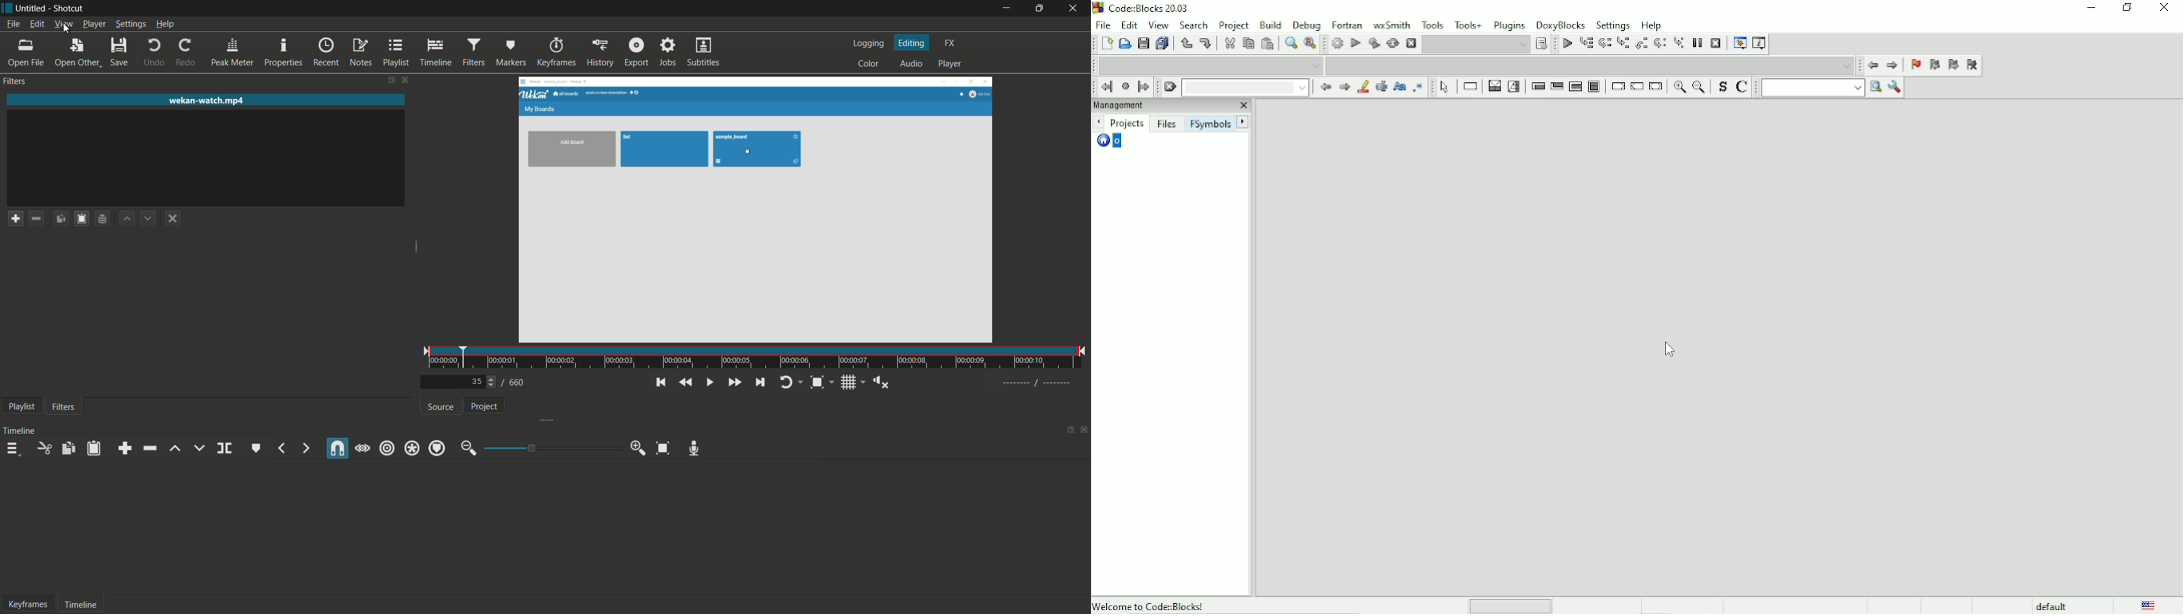 Image resolution: width=2184 pixels, height=616 pixels. I want to click on remove a filter, so click(38, 218).